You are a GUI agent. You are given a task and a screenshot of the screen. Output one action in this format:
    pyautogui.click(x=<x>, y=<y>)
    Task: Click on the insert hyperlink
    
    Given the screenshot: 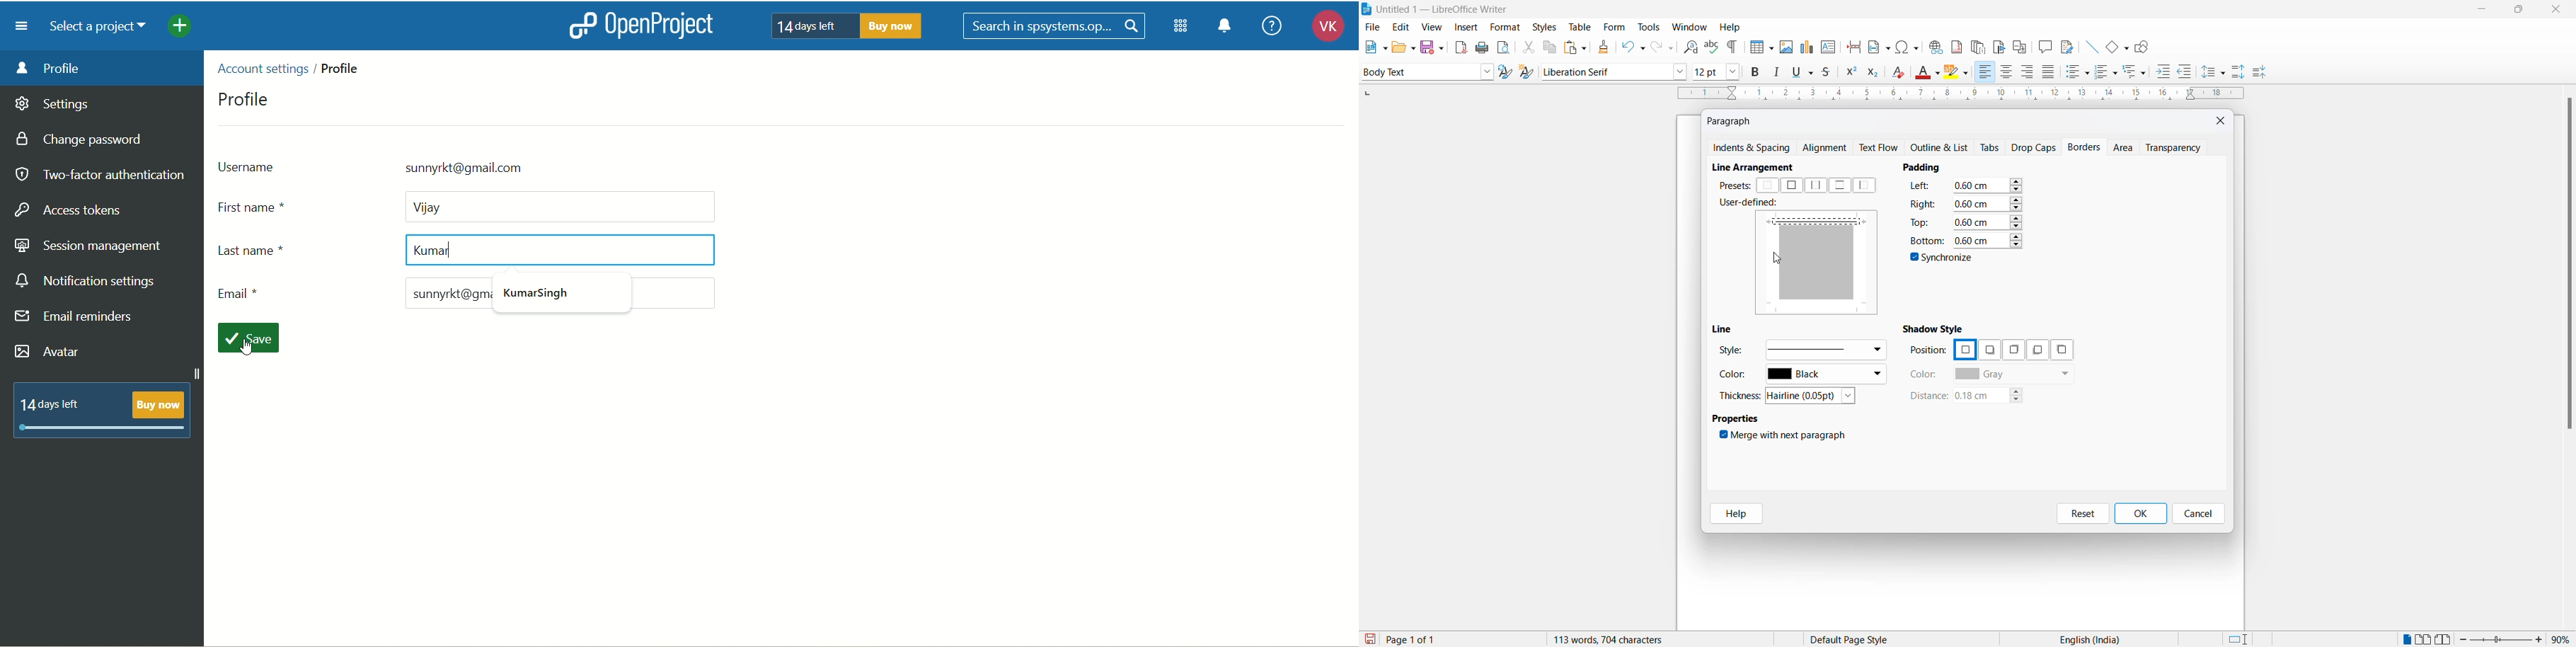 What is the action you would take?
    pyautogui.click(x=1934, y=45)
    